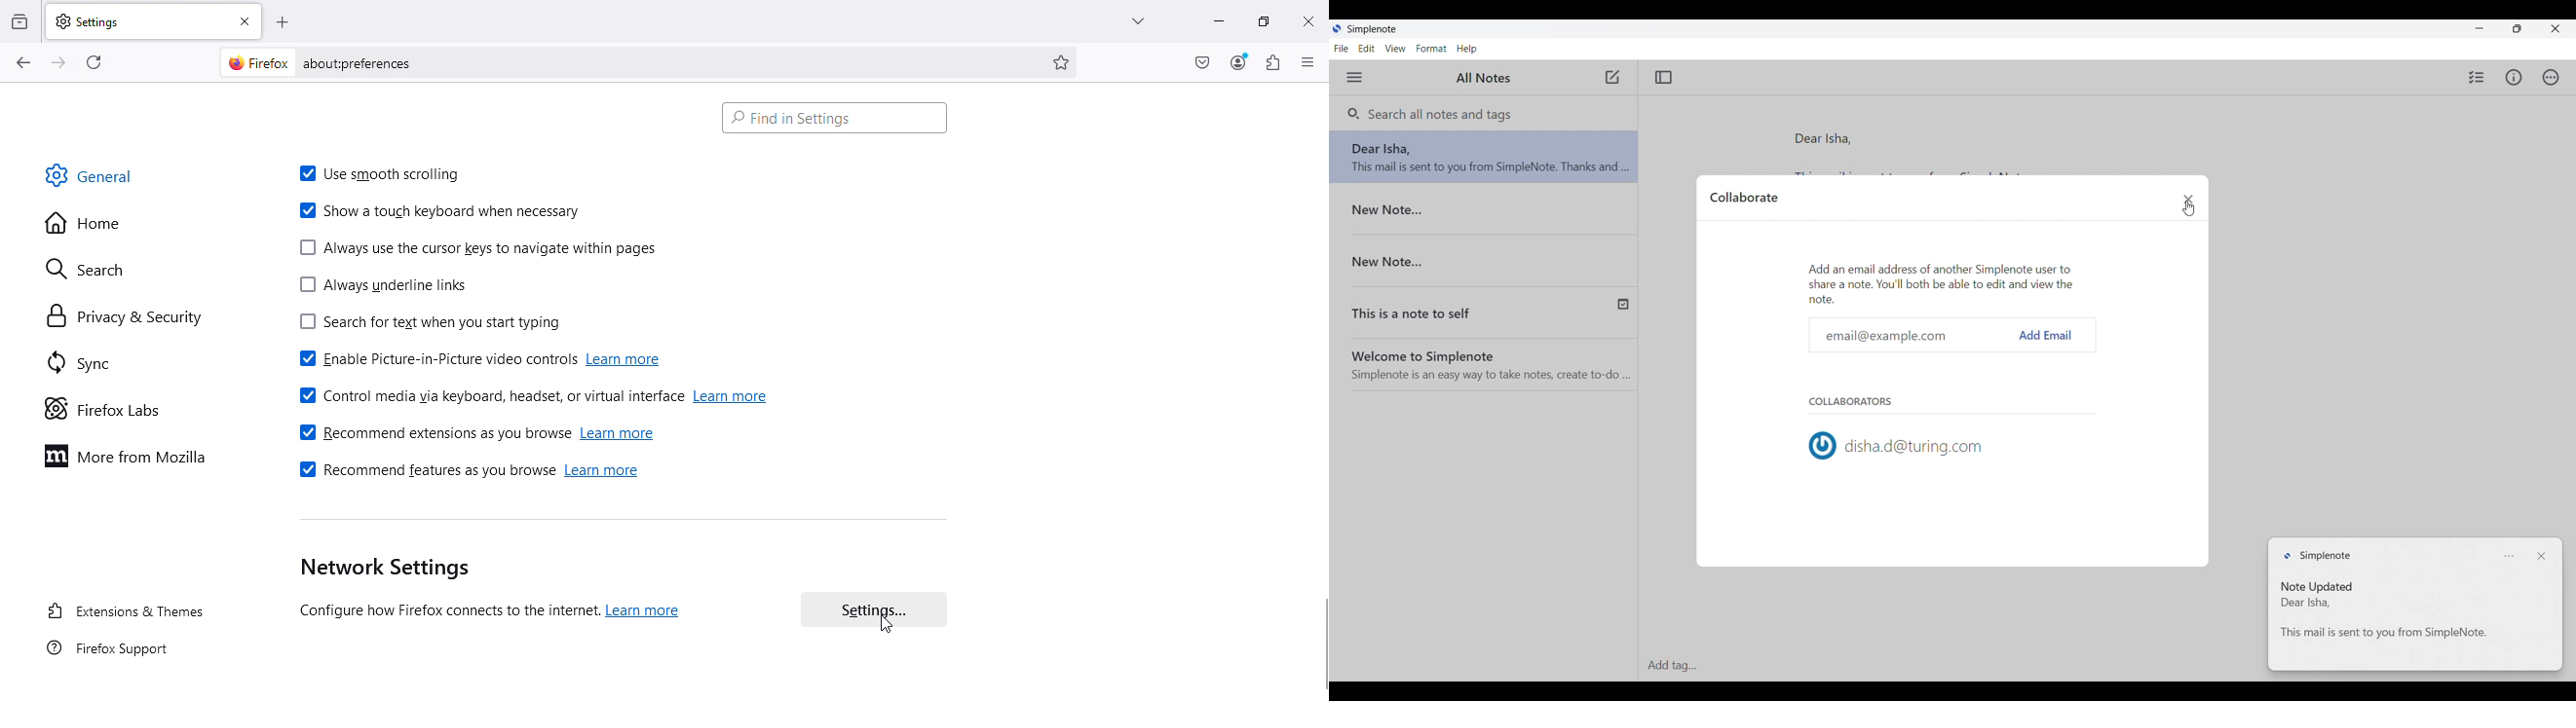  Describe the element at coordinates (253, 62) in the screenshot. I see `firefox logo` at that location.